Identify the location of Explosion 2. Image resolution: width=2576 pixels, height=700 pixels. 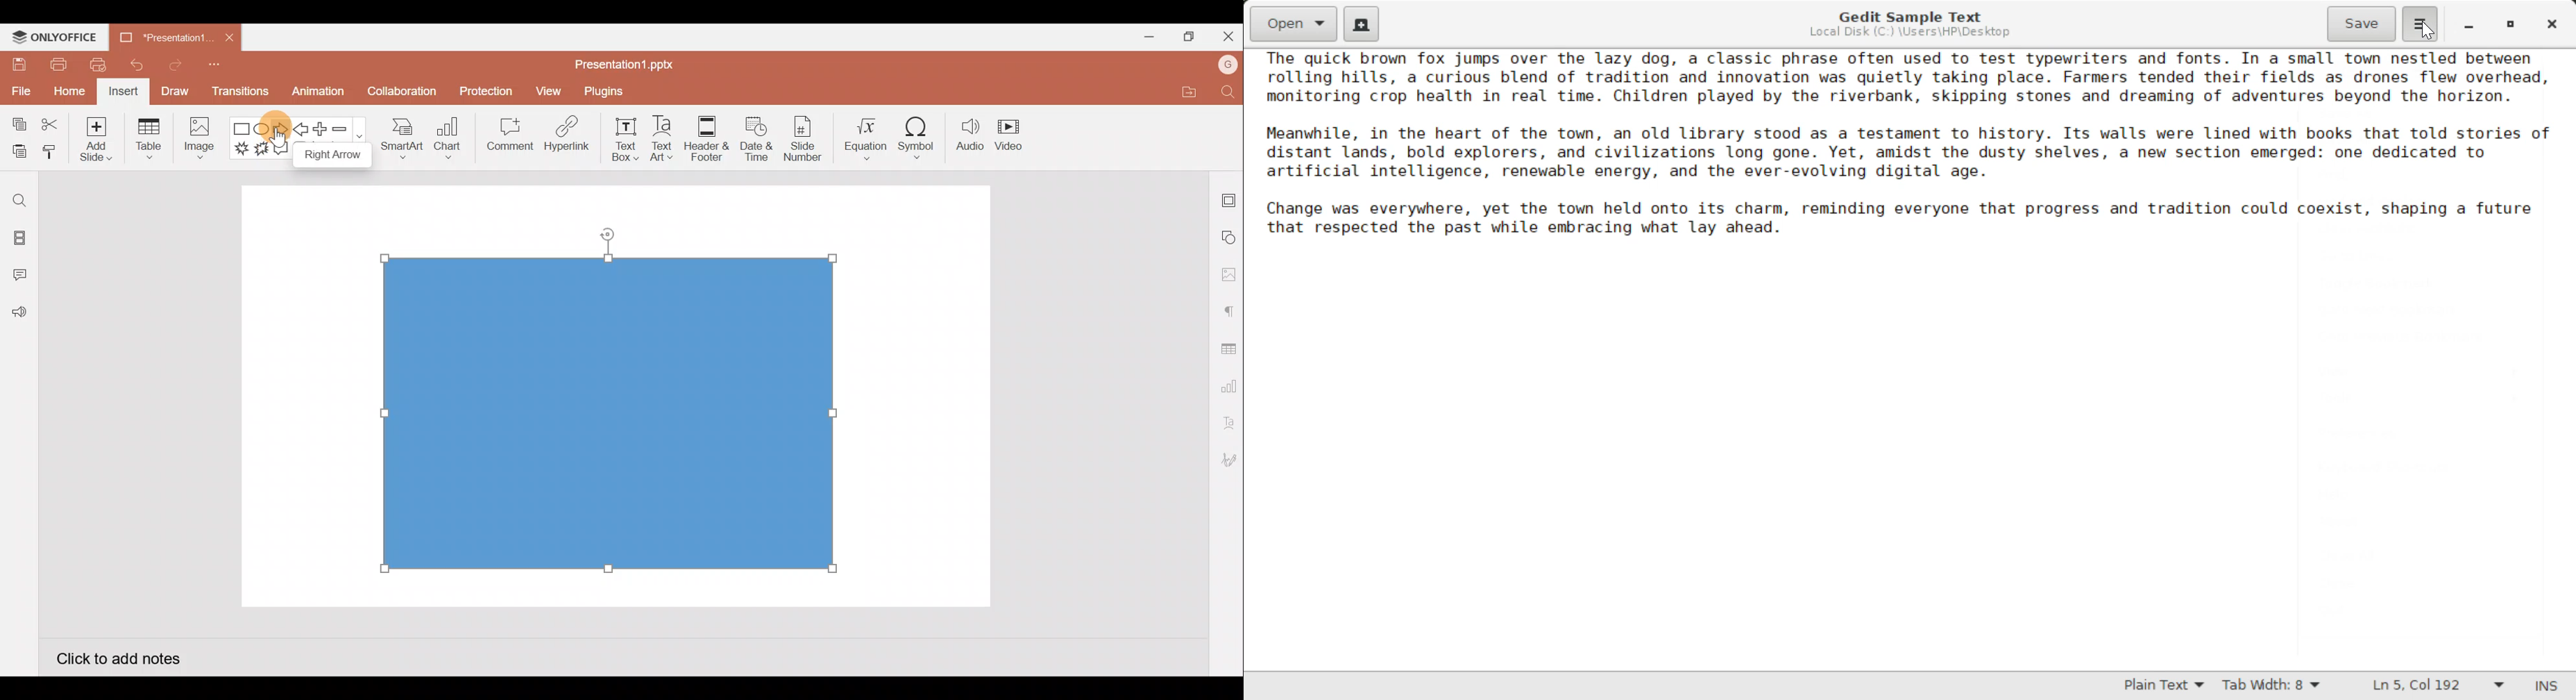
(262, 150).